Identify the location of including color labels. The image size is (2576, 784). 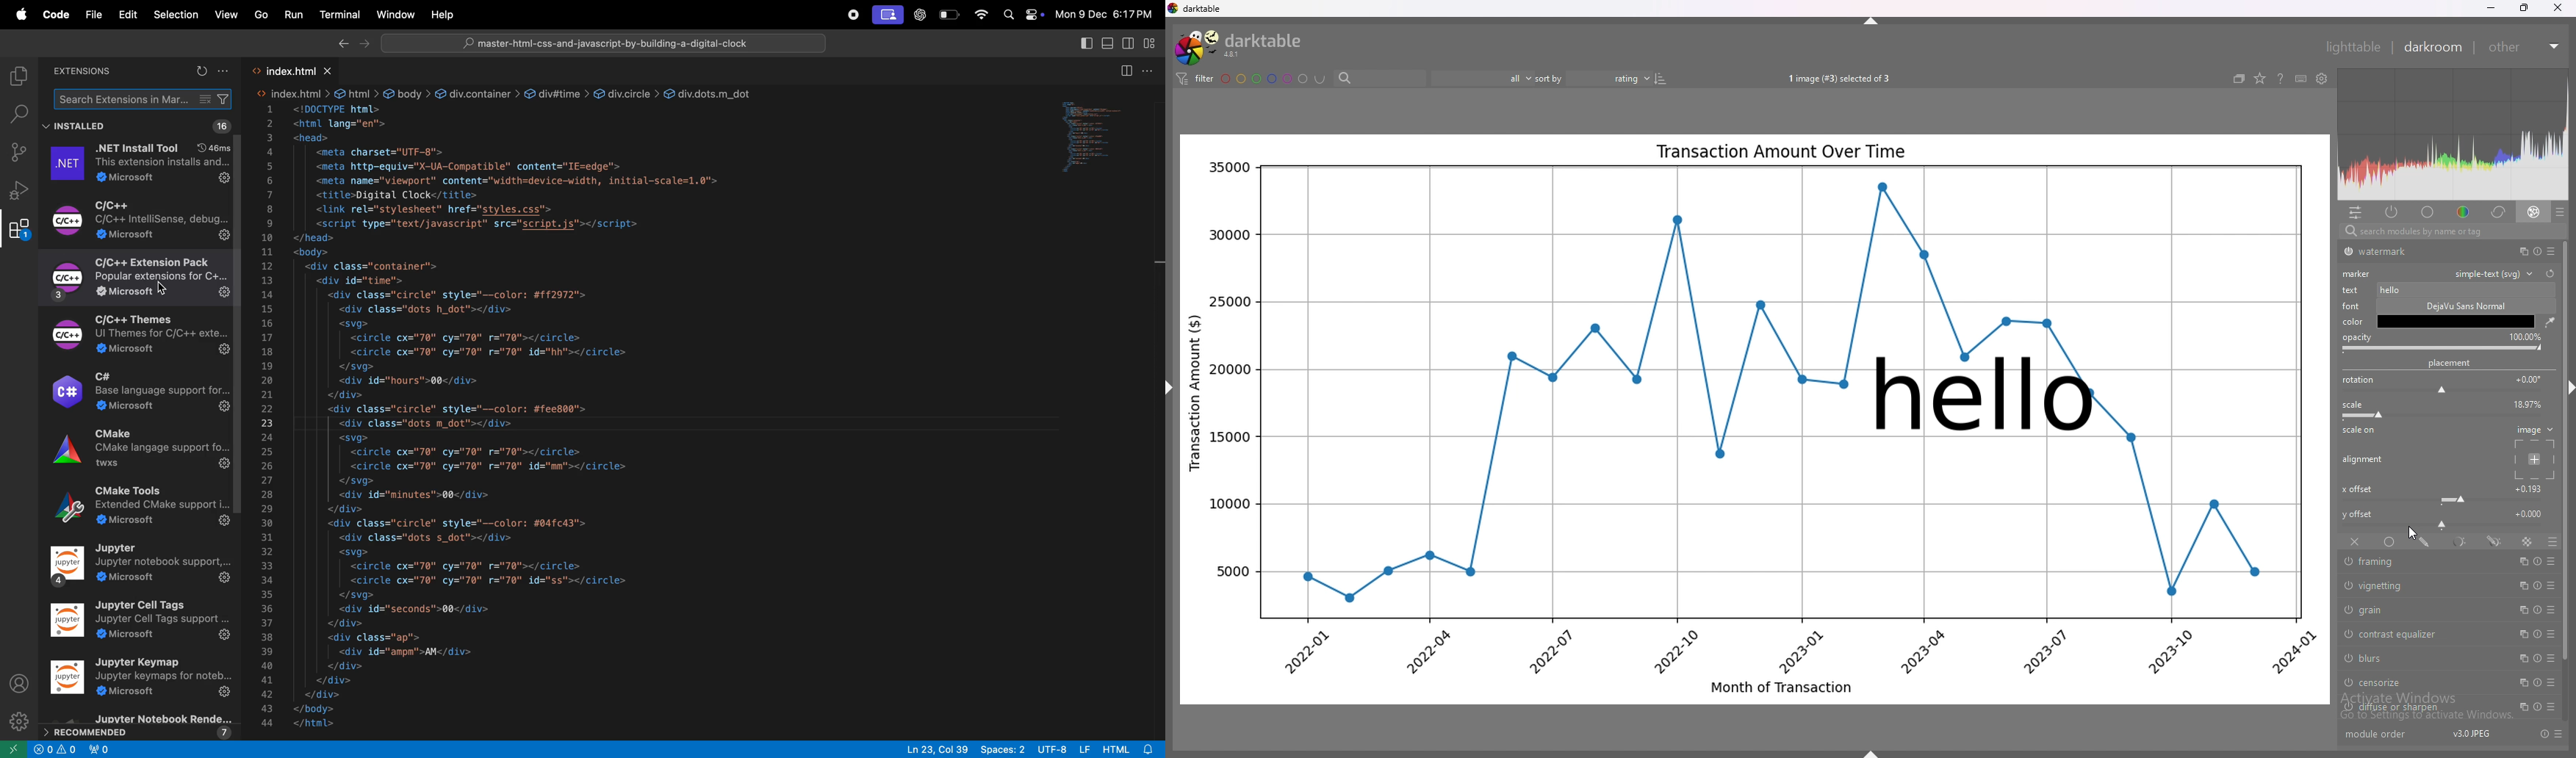
(1320, 79).